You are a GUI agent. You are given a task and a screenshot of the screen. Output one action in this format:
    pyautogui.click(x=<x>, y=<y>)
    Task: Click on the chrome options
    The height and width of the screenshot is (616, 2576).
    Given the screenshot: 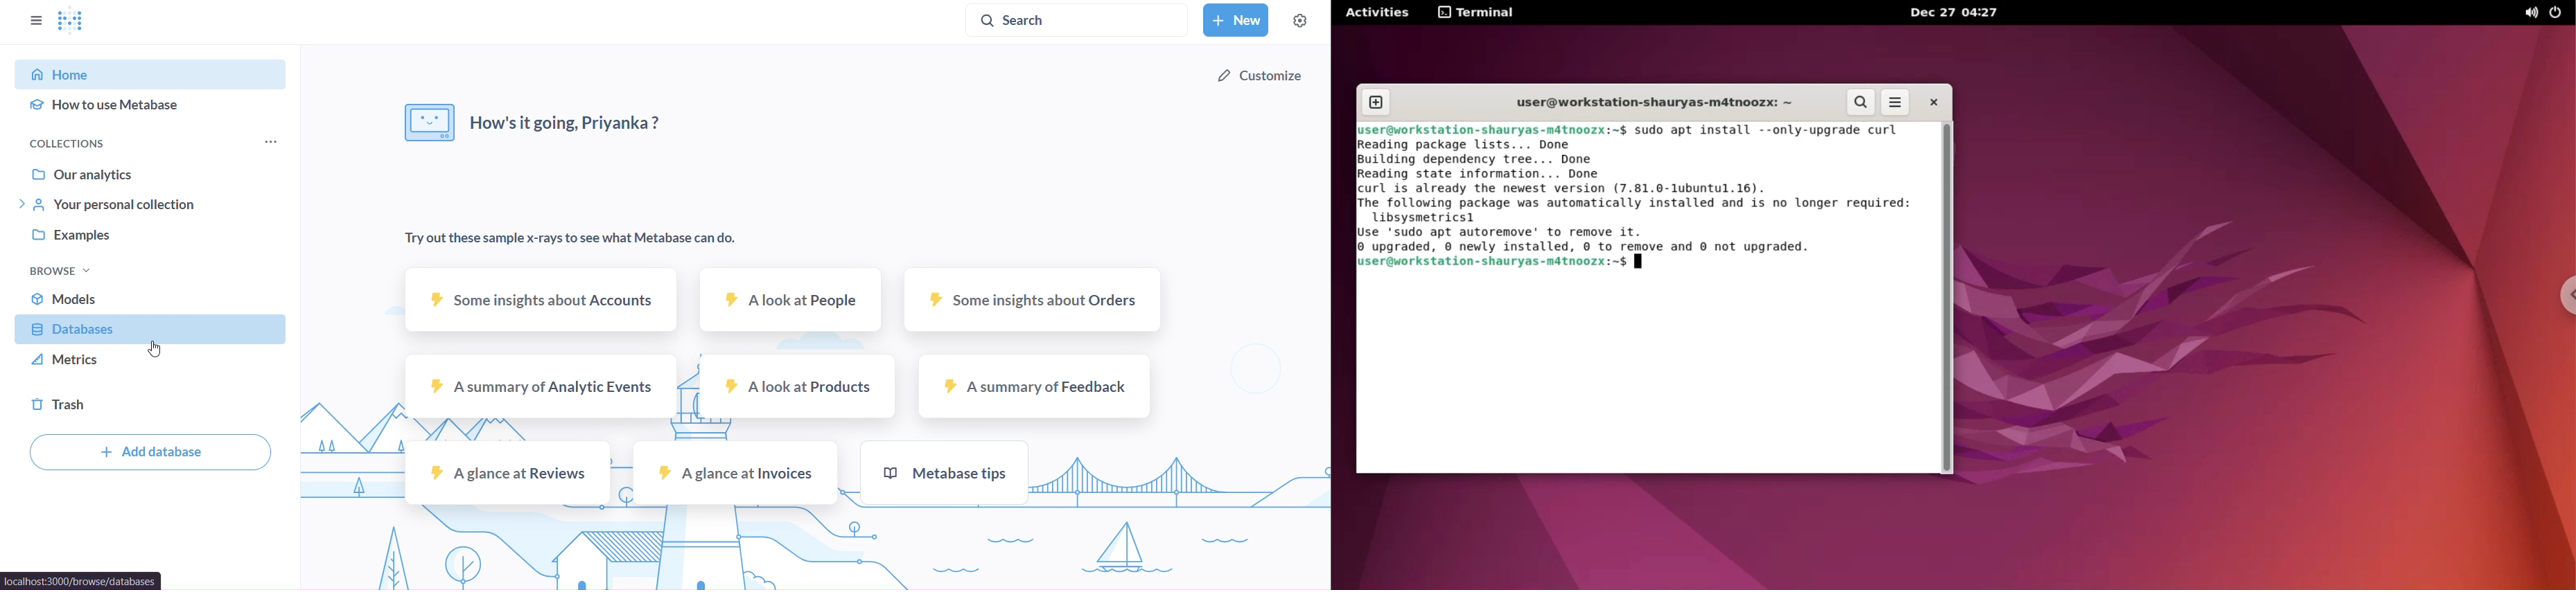 What is the action you would take?
    pyautogui.click(x=2564, y=296)
    